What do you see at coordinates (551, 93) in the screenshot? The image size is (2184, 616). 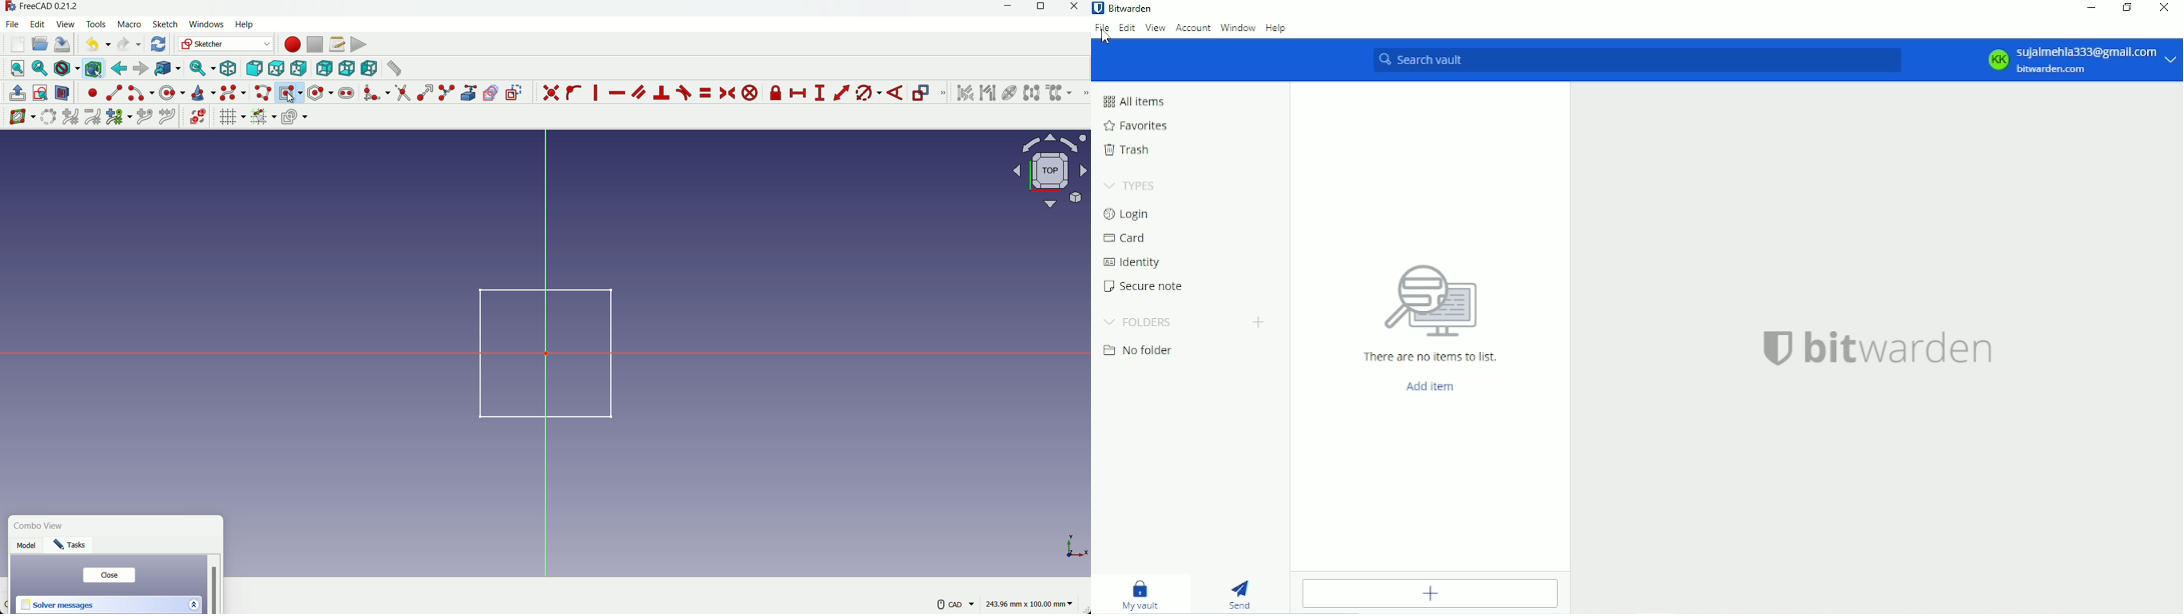 I see `constraint coincident` at bounding box center [551, 93].